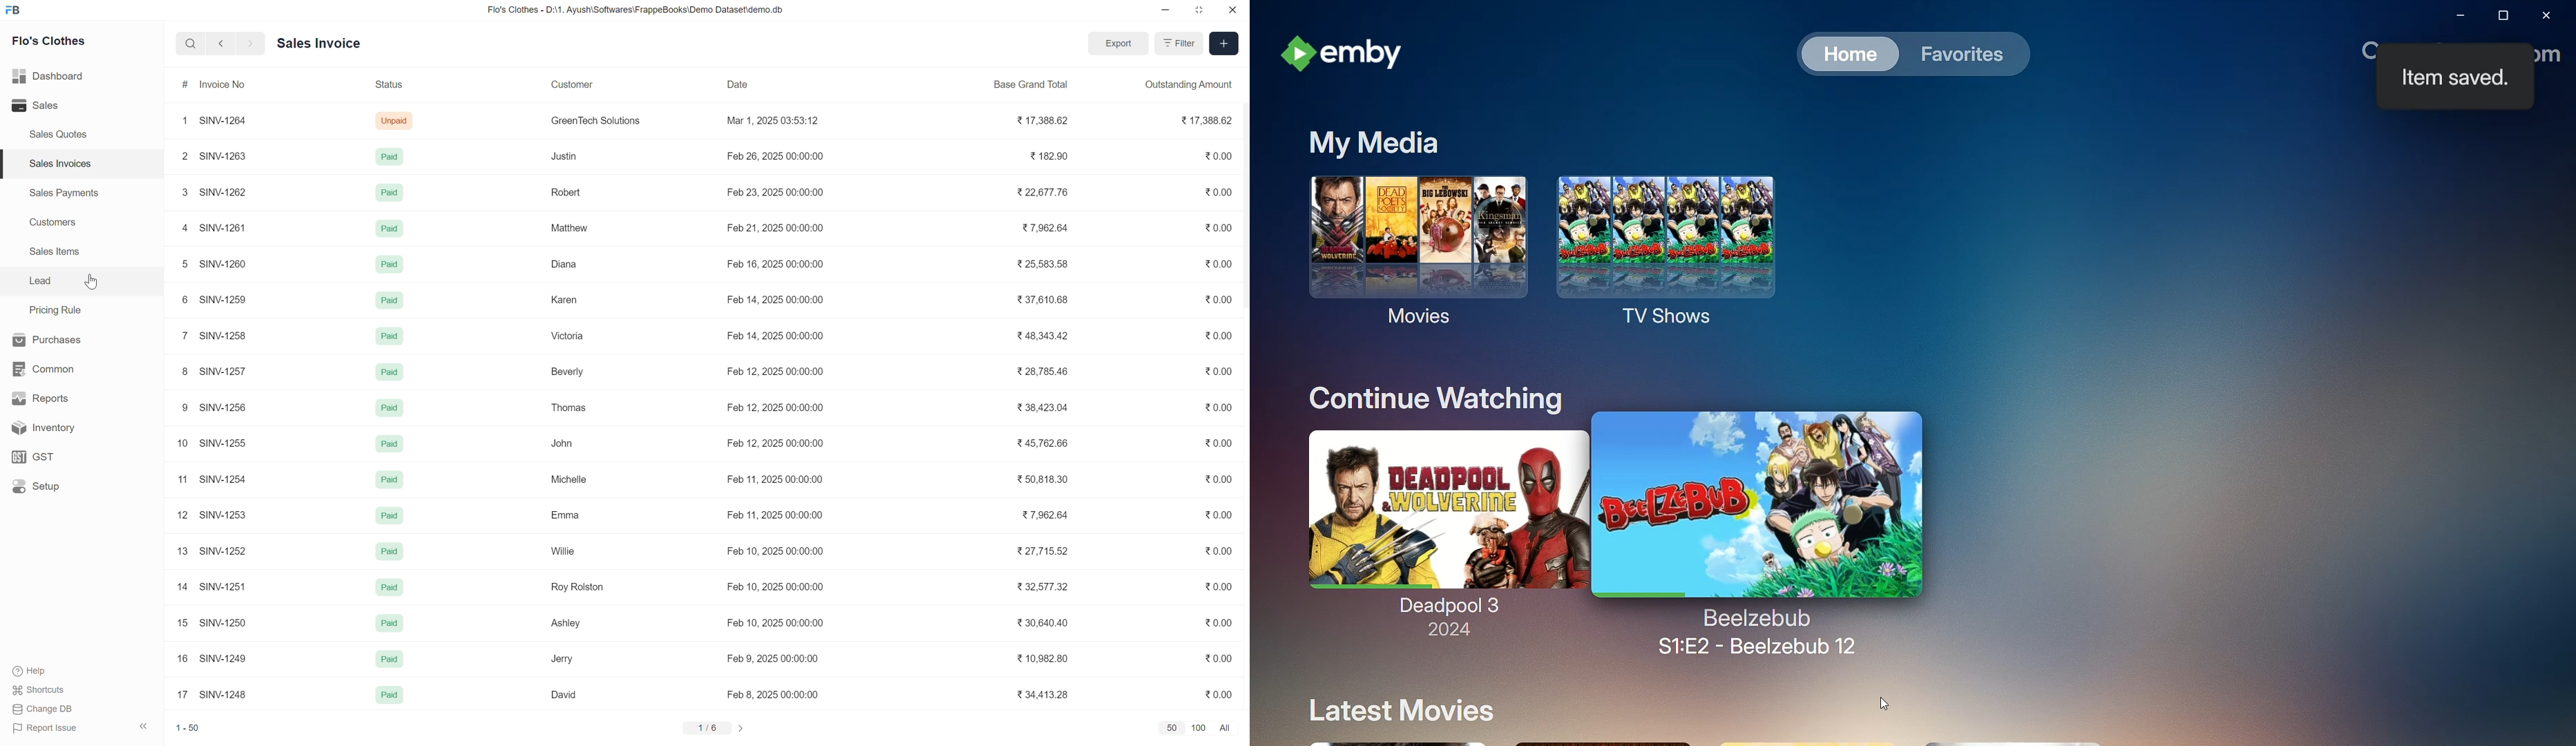 The height and width of the screenshot is (756, 2576). What do you see at coordinates (392, 444) in the screenshot?
I see `Paid` at bounding box center [392, 444].